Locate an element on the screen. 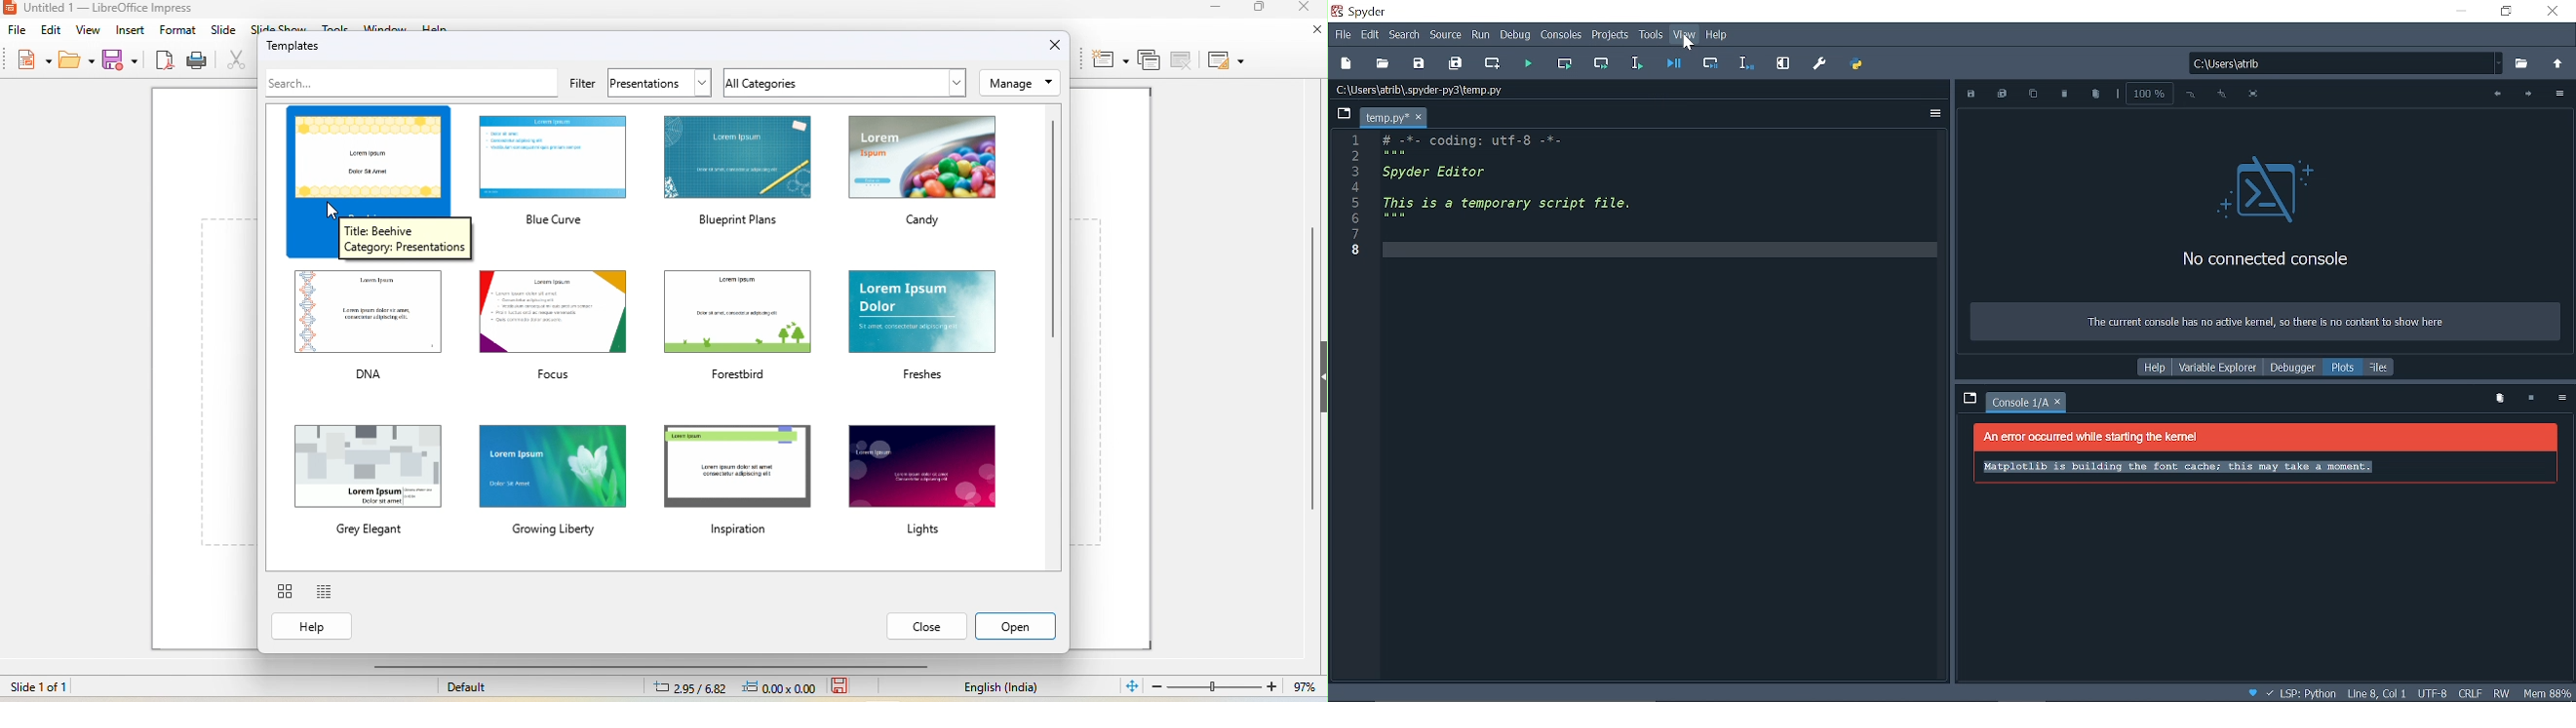  Close current tab is located at coordinates (1419, 118).